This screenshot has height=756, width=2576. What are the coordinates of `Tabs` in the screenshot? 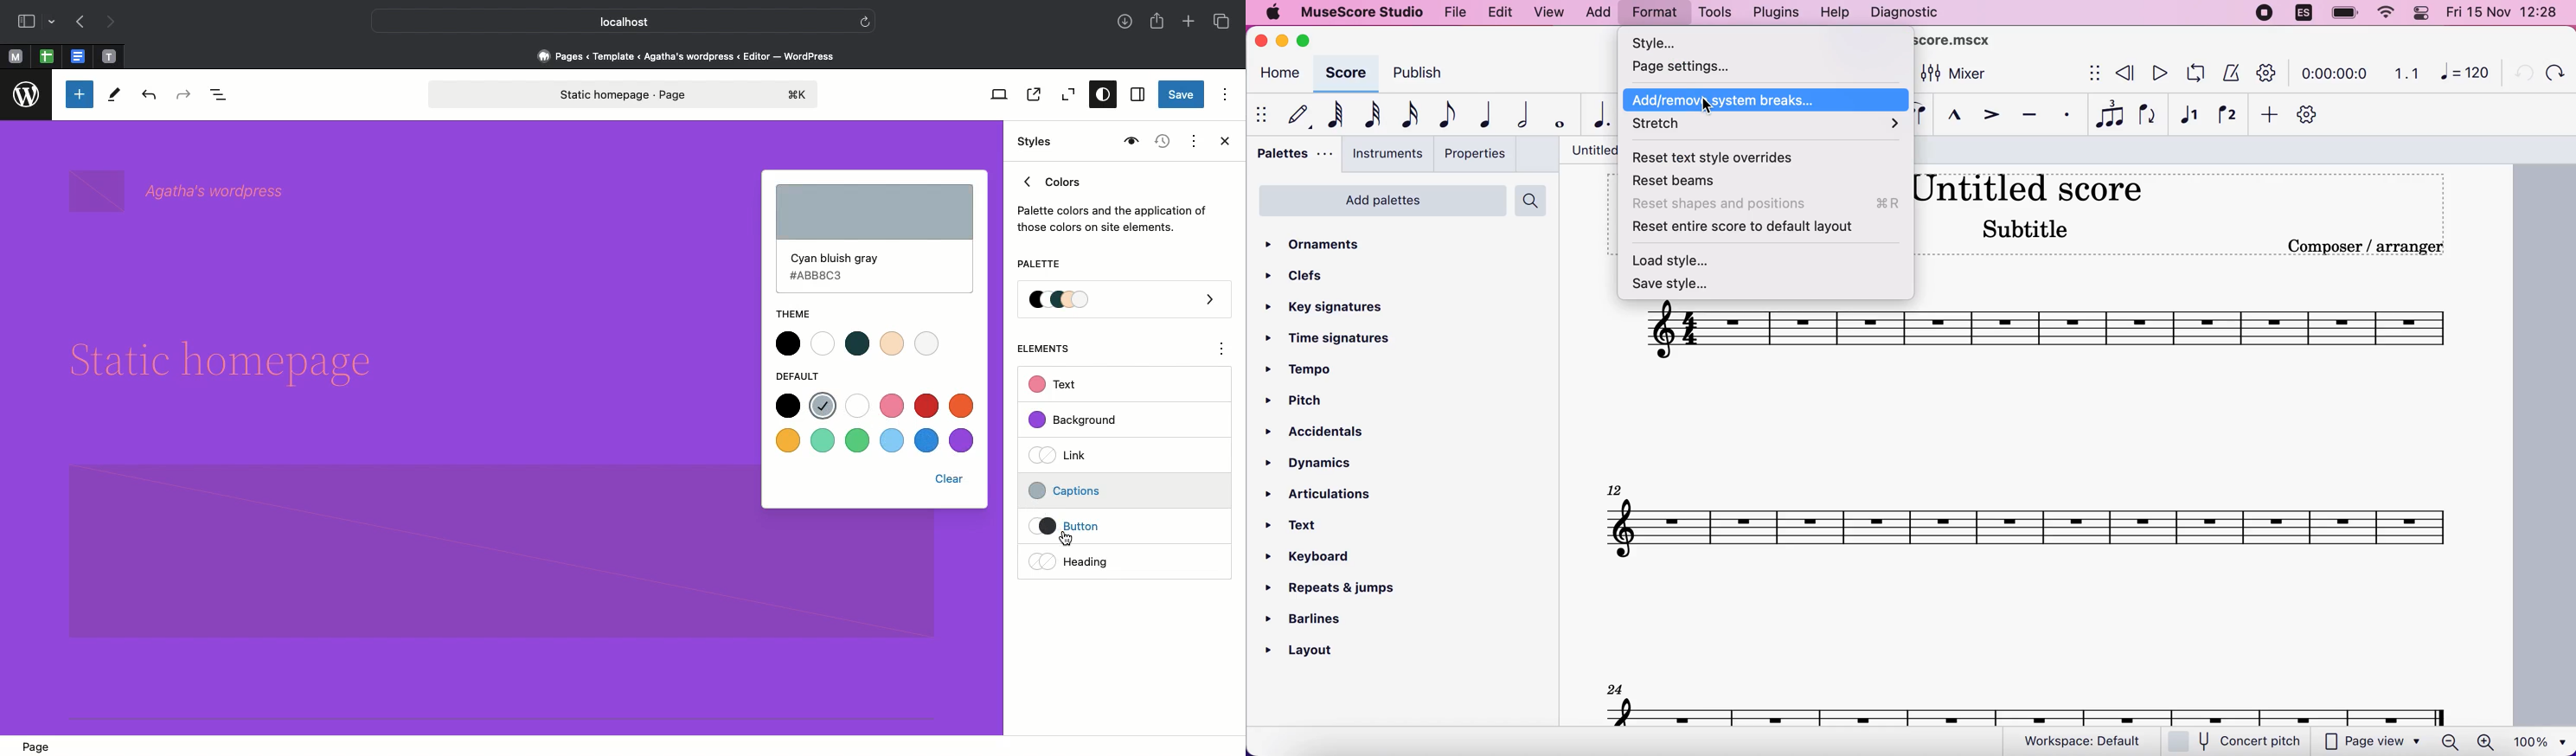 It's located at (1223, 22).